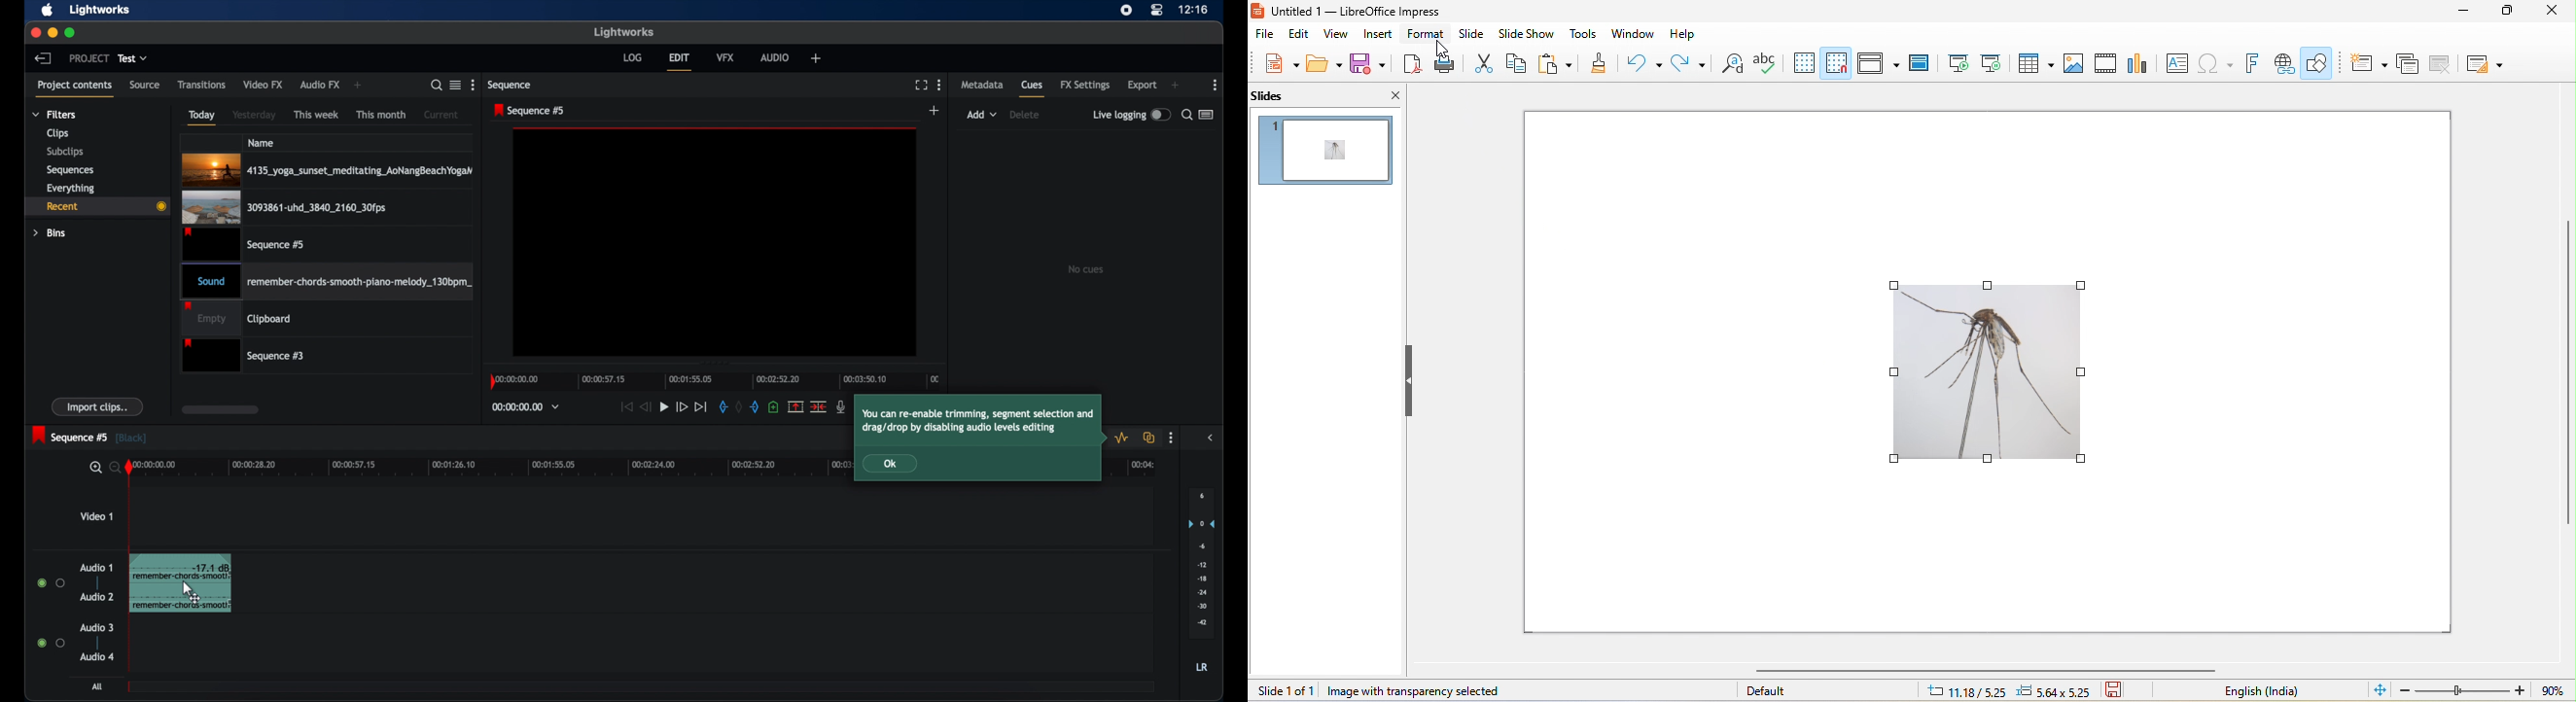  I want to click on time, so click(1194, 10).